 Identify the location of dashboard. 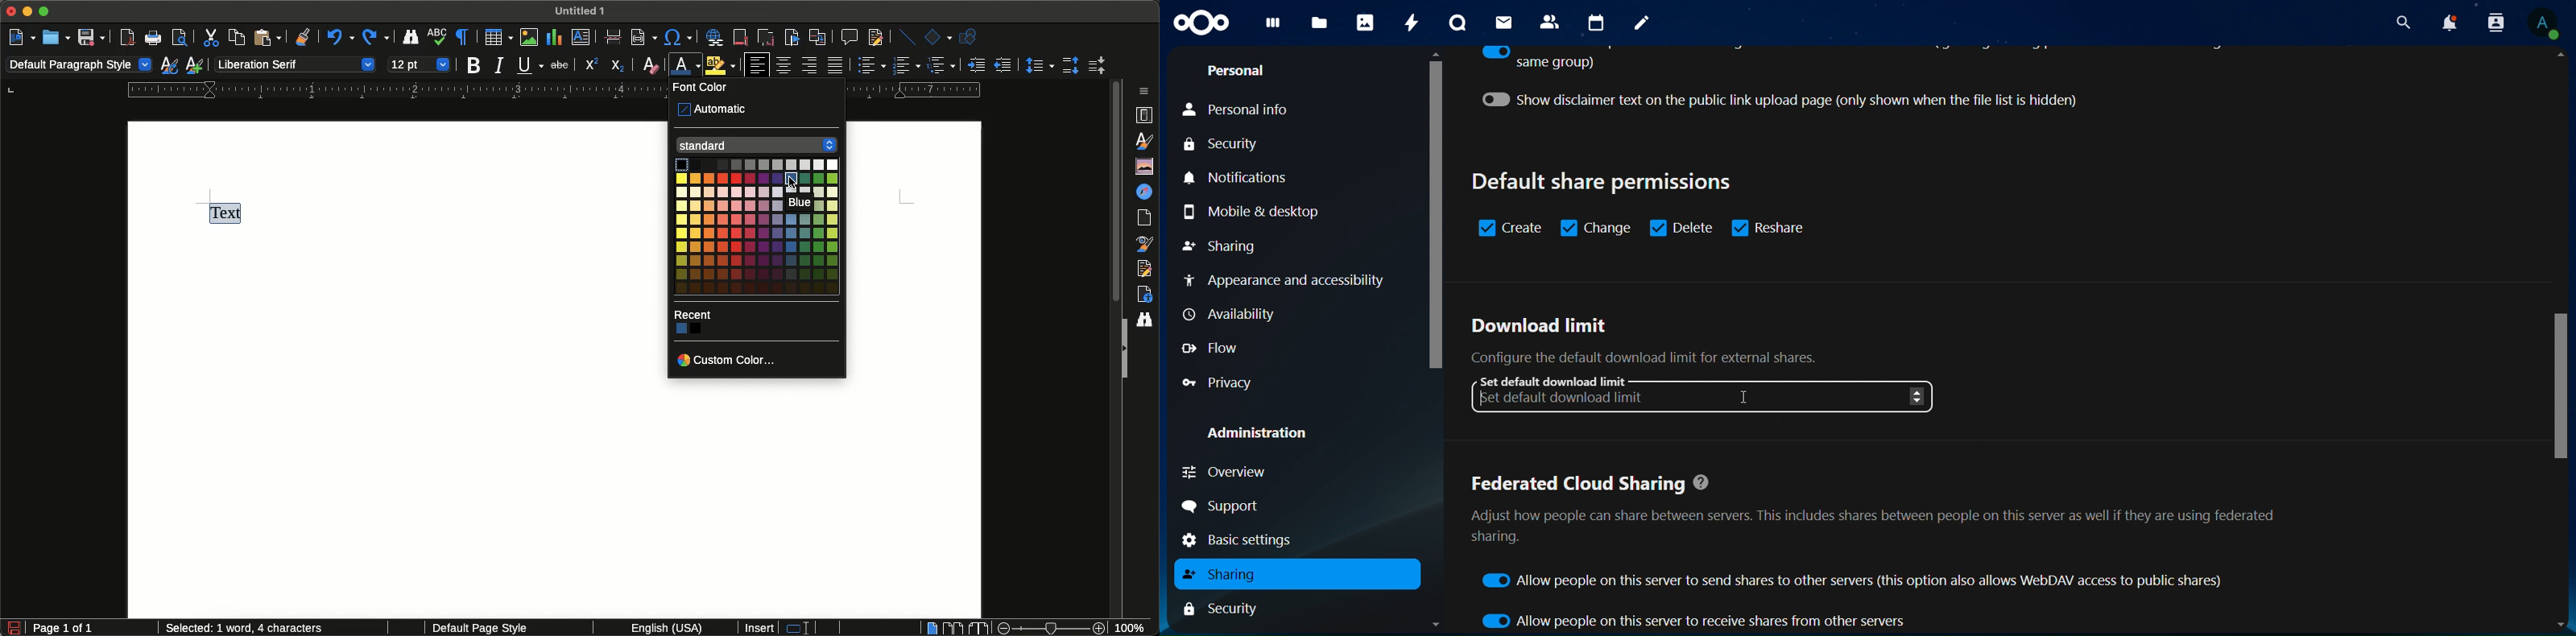
(1273, 26).